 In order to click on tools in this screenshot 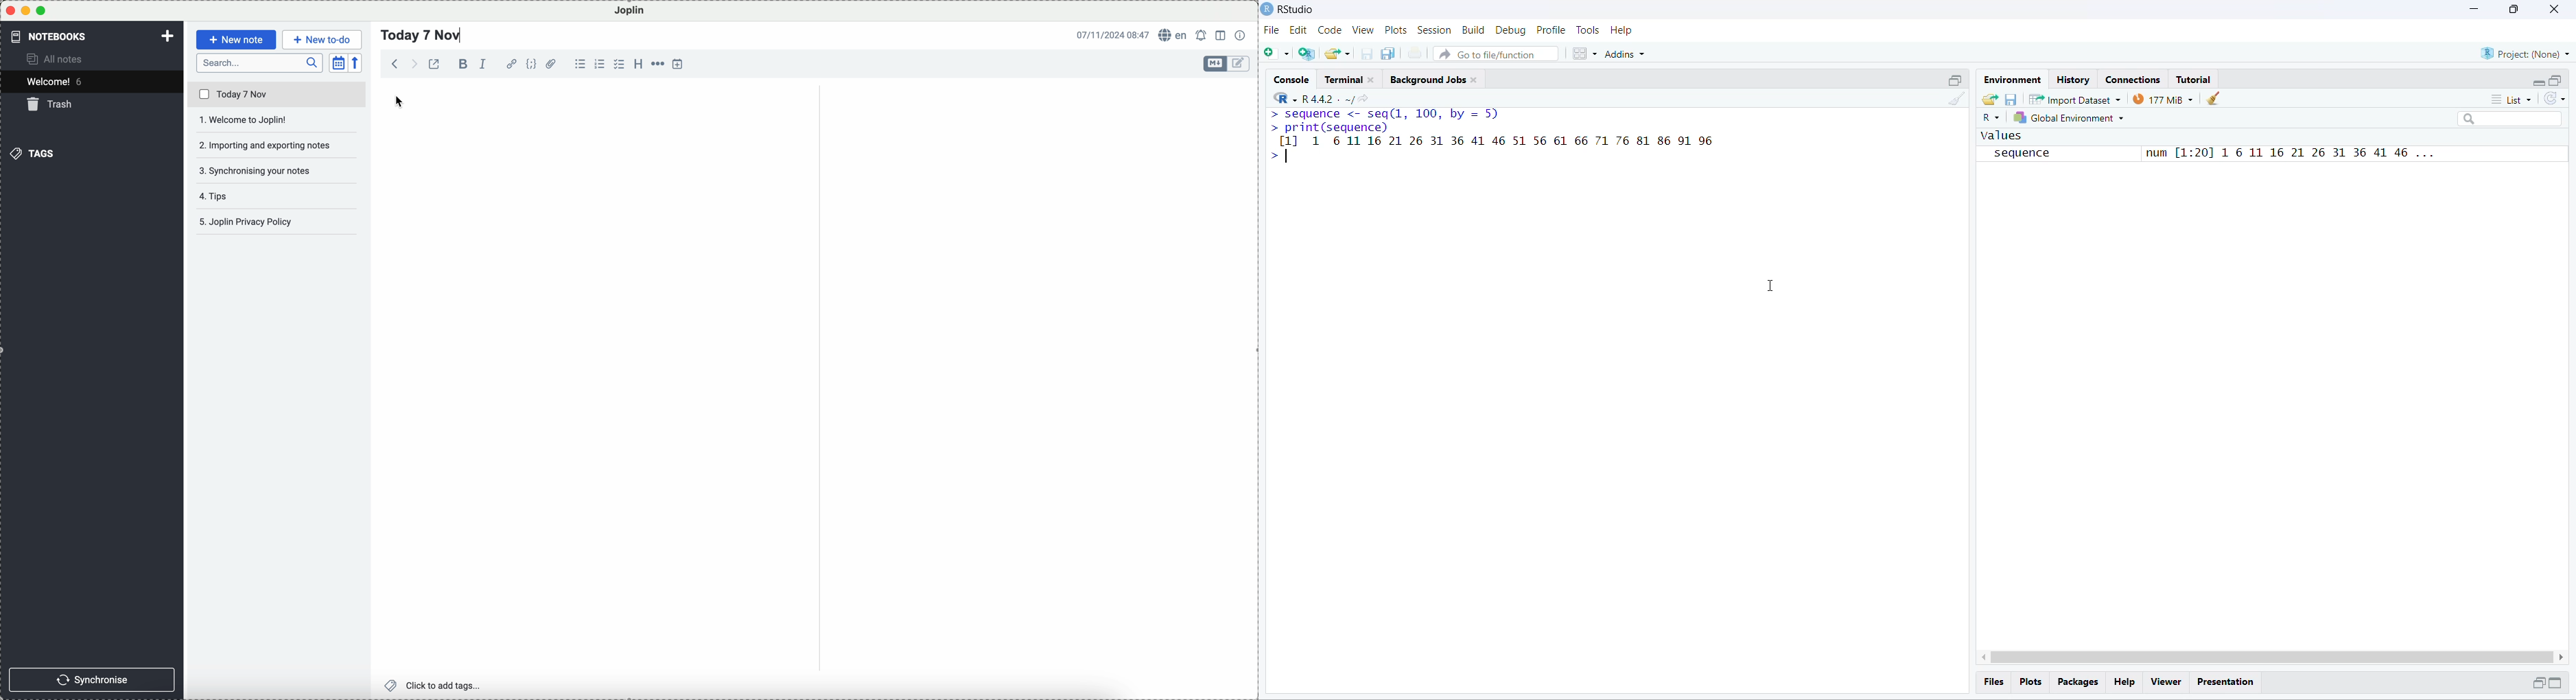, I will do `click(1589, 30)`.